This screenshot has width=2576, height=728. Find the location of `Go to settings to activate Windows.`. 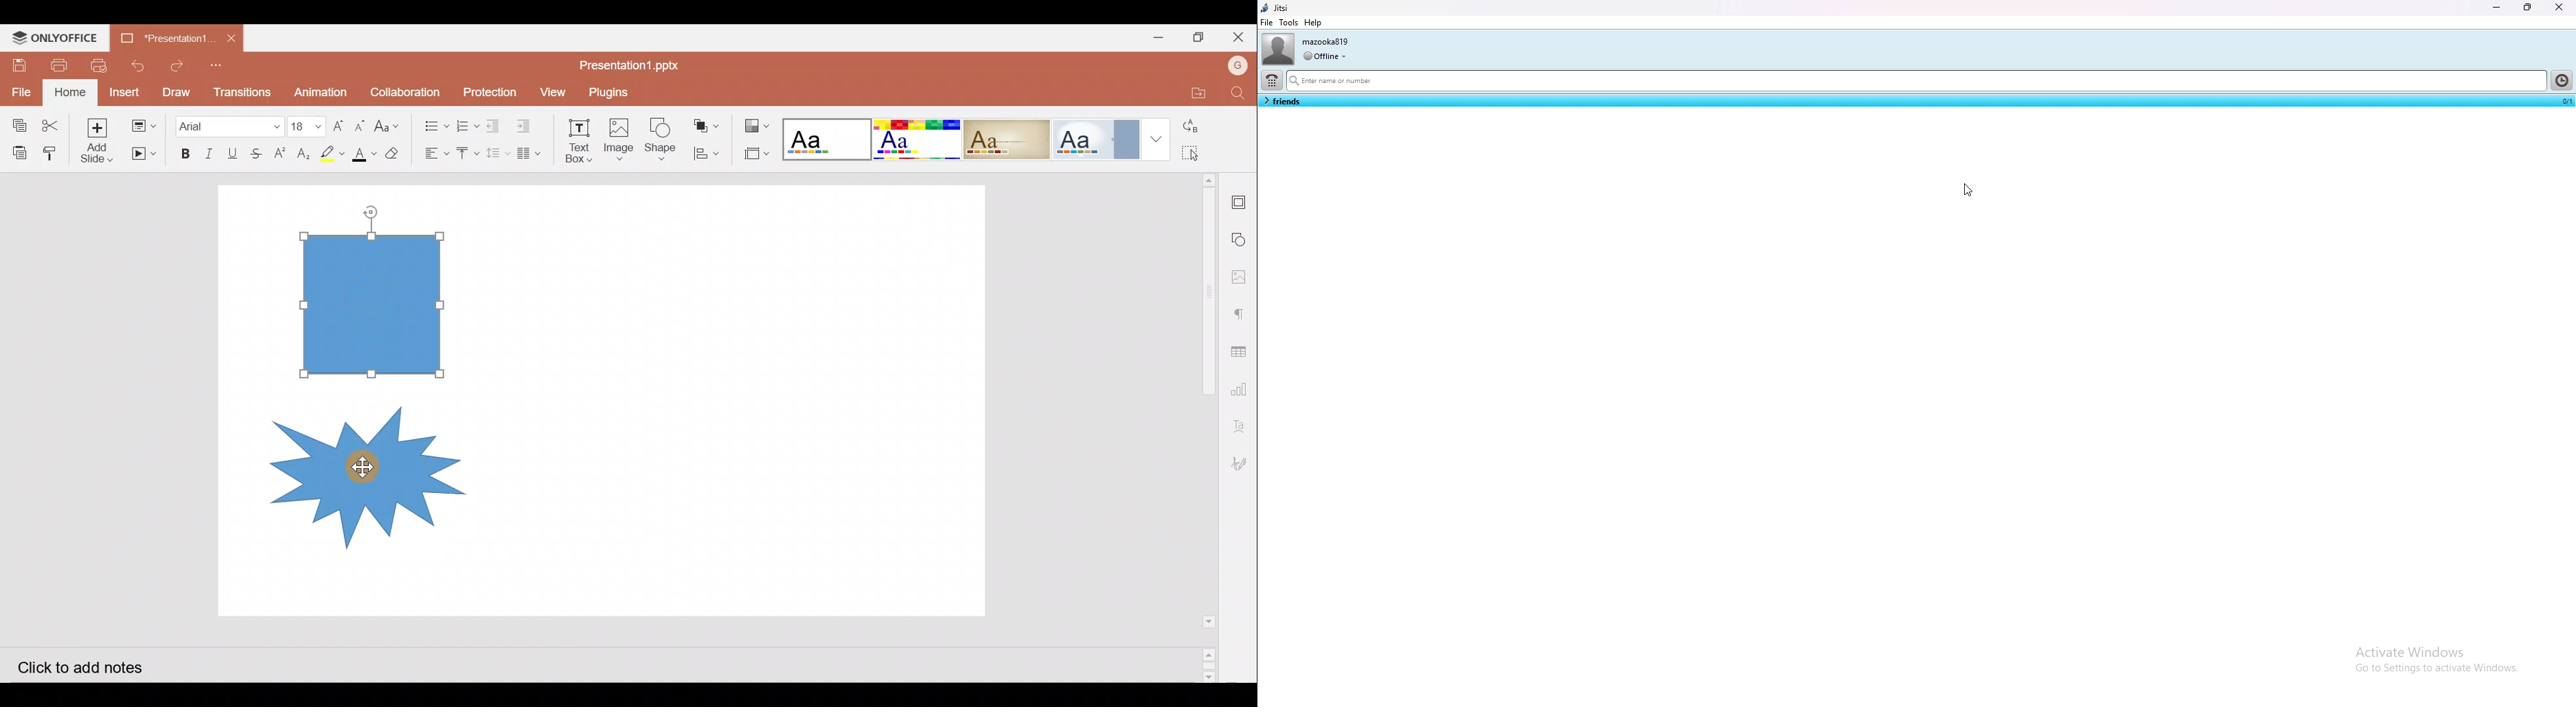

Go to settings to activate Windows. is located at coordinates (2435, 671).